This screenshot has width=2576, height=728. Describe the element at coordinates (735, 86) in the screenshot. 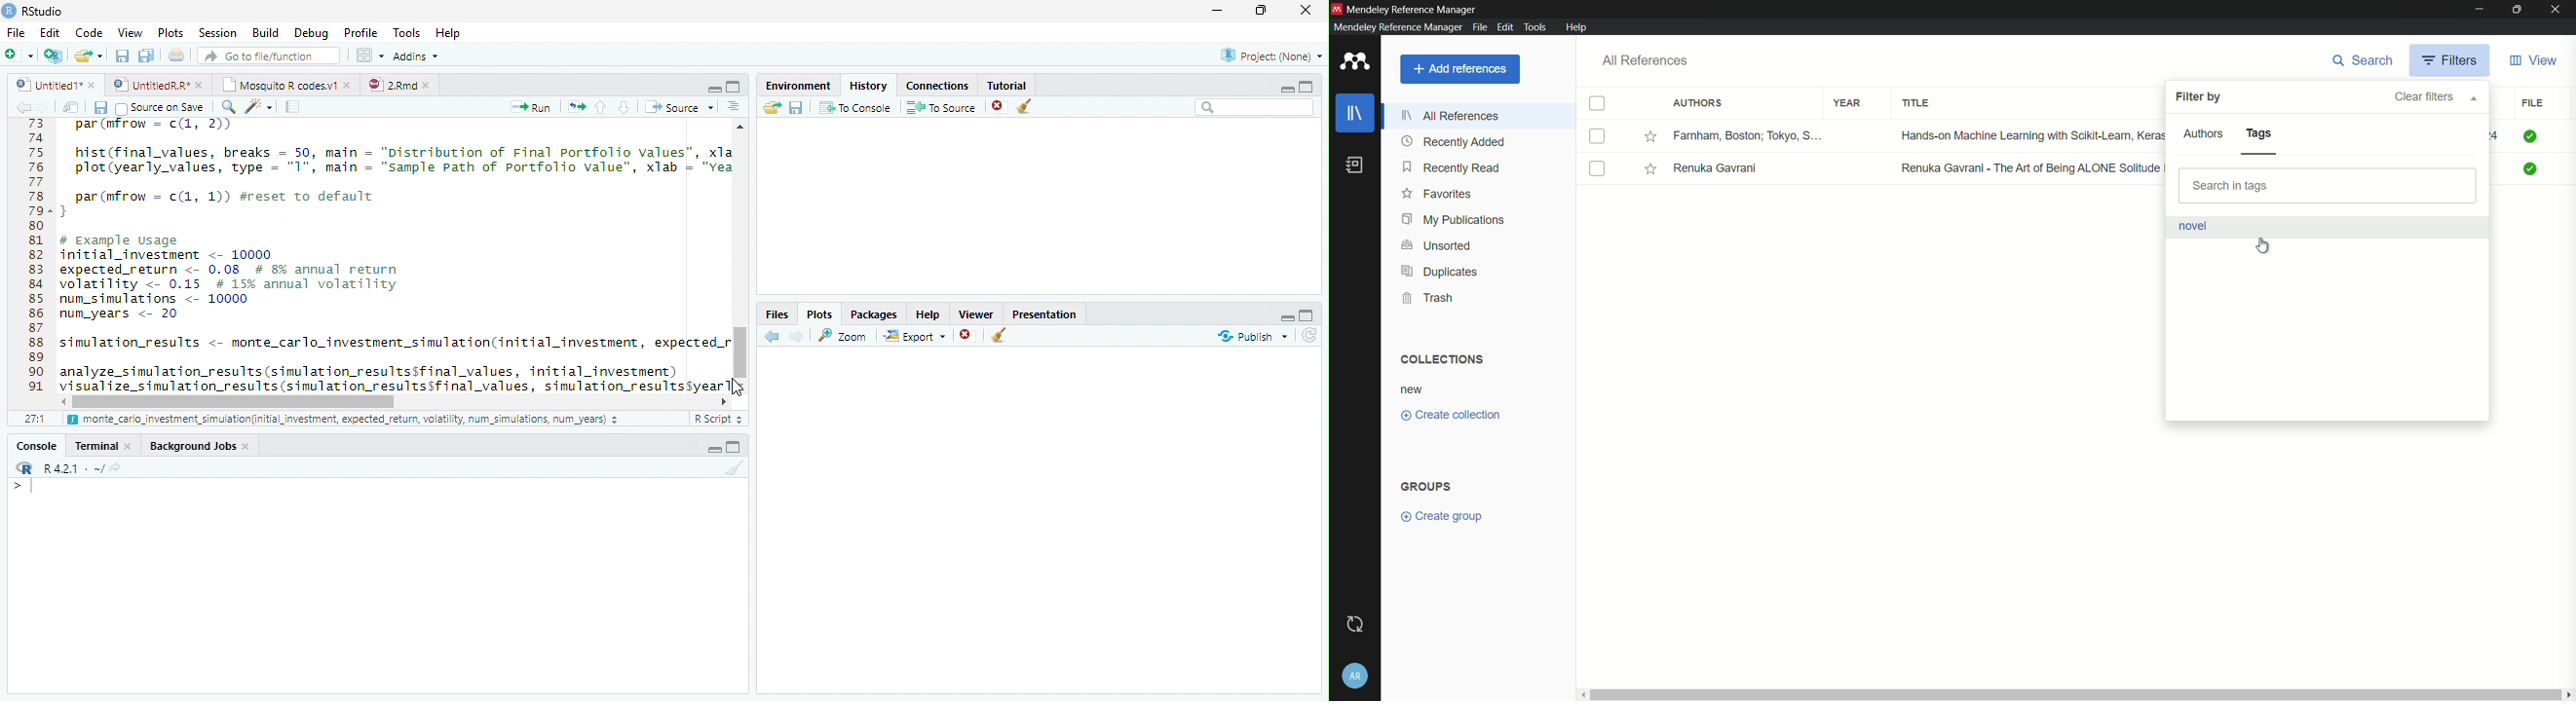

I see `Full Height` at that location.